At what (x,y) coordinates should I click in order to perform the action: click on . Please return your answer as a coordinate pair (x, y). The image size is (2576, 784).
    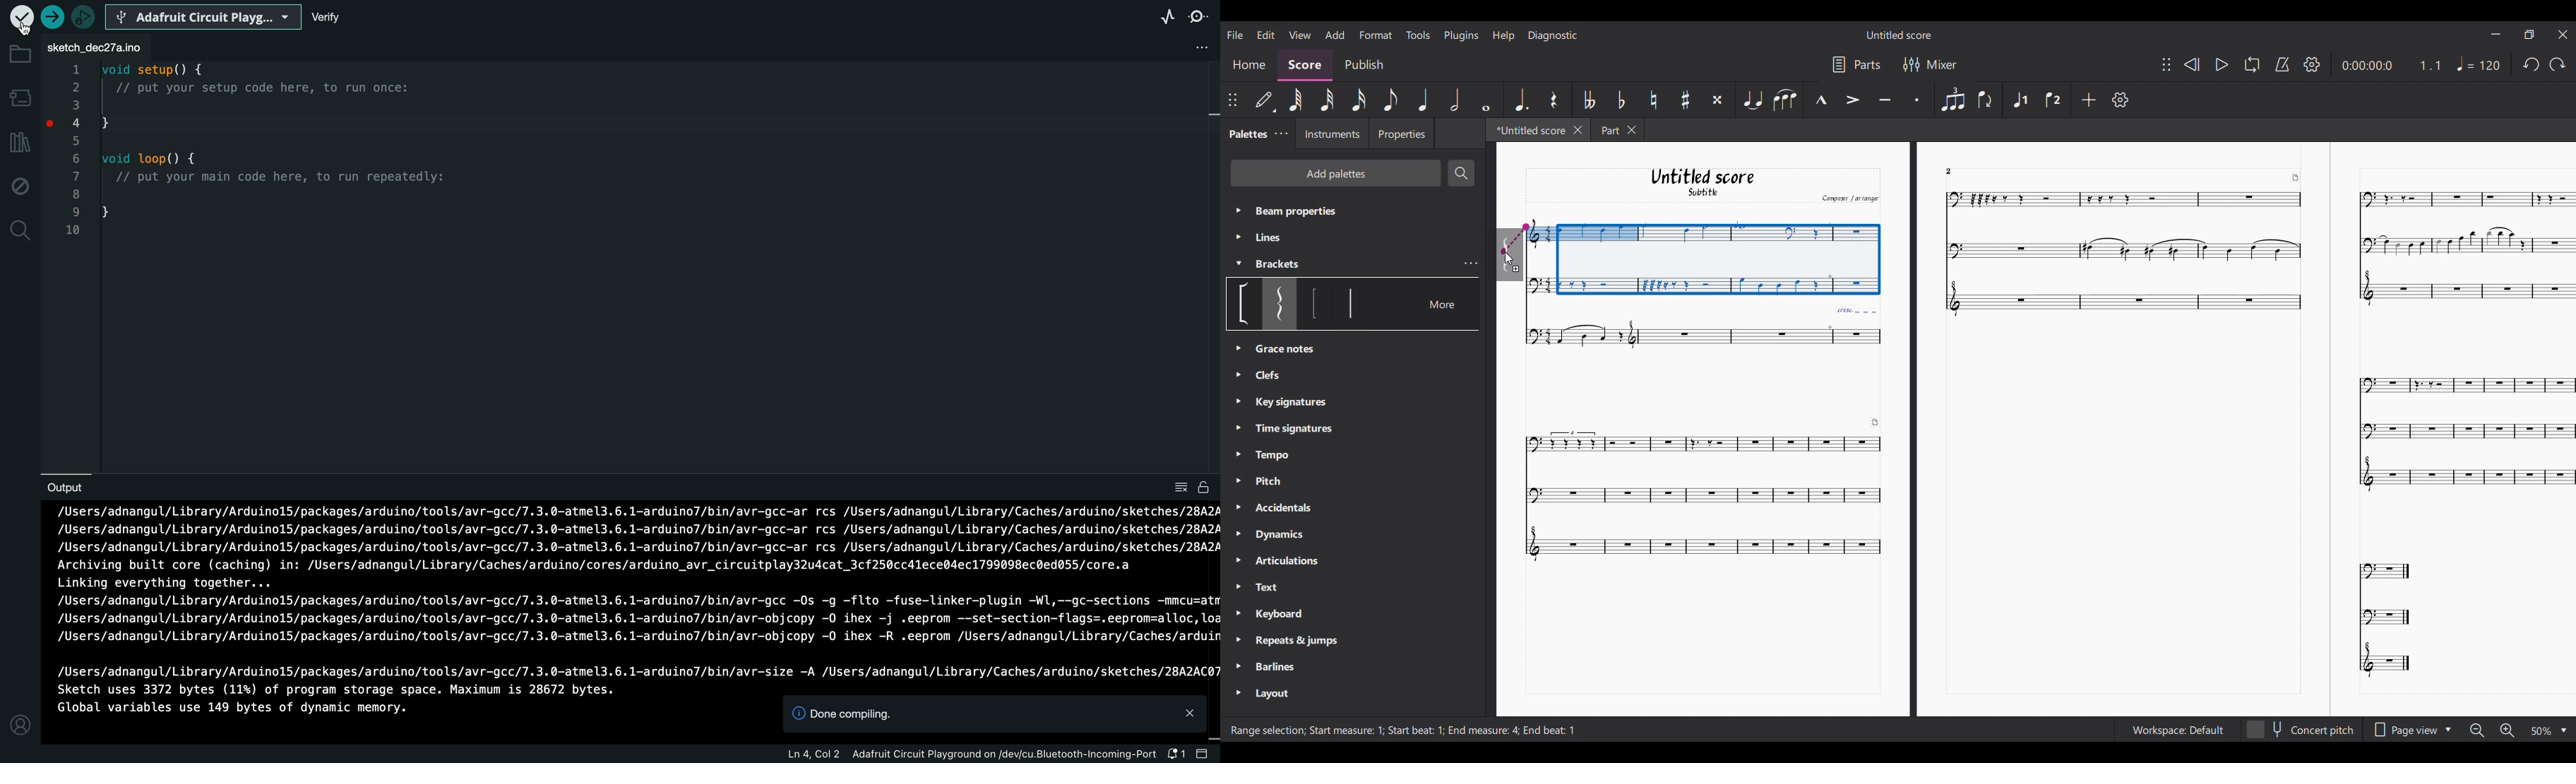
    Looking at the image, I should click on (2466, 286).